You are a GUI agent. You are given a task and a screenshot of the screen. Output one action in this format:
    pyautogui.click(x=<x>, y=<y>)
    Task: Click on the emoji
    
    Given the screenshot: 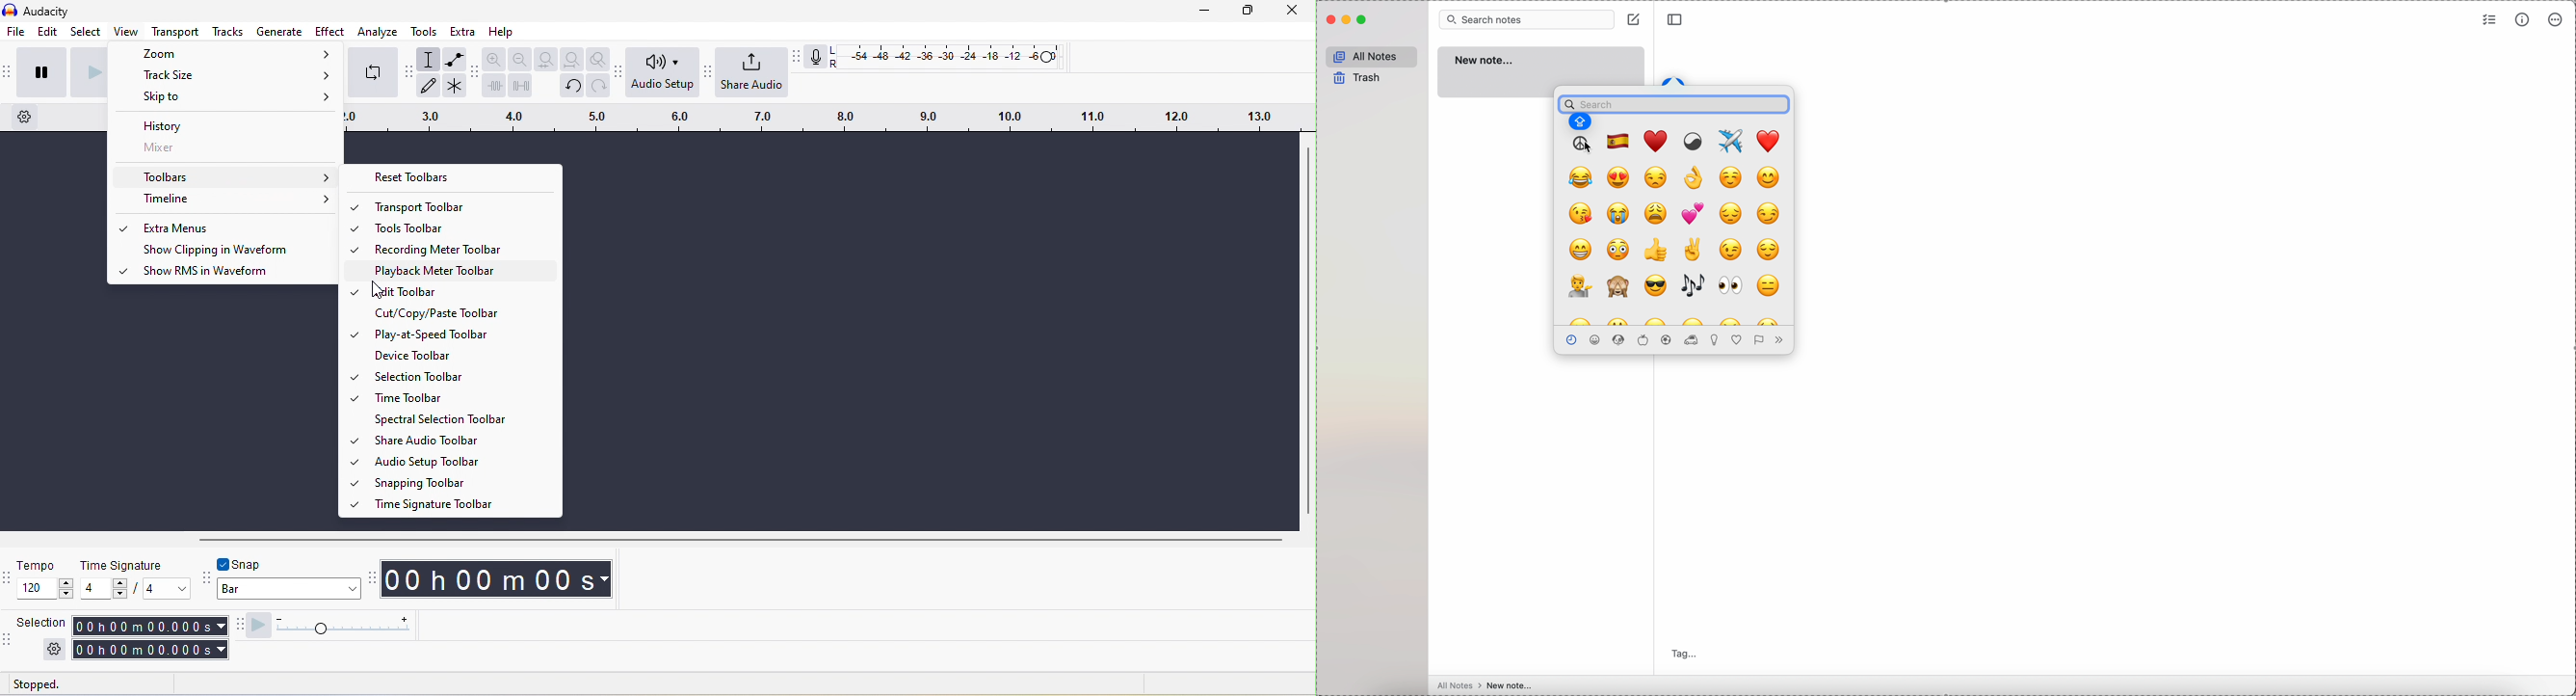 What is the action you would take?
    pyautogui.click(x=1696, y=179)
    